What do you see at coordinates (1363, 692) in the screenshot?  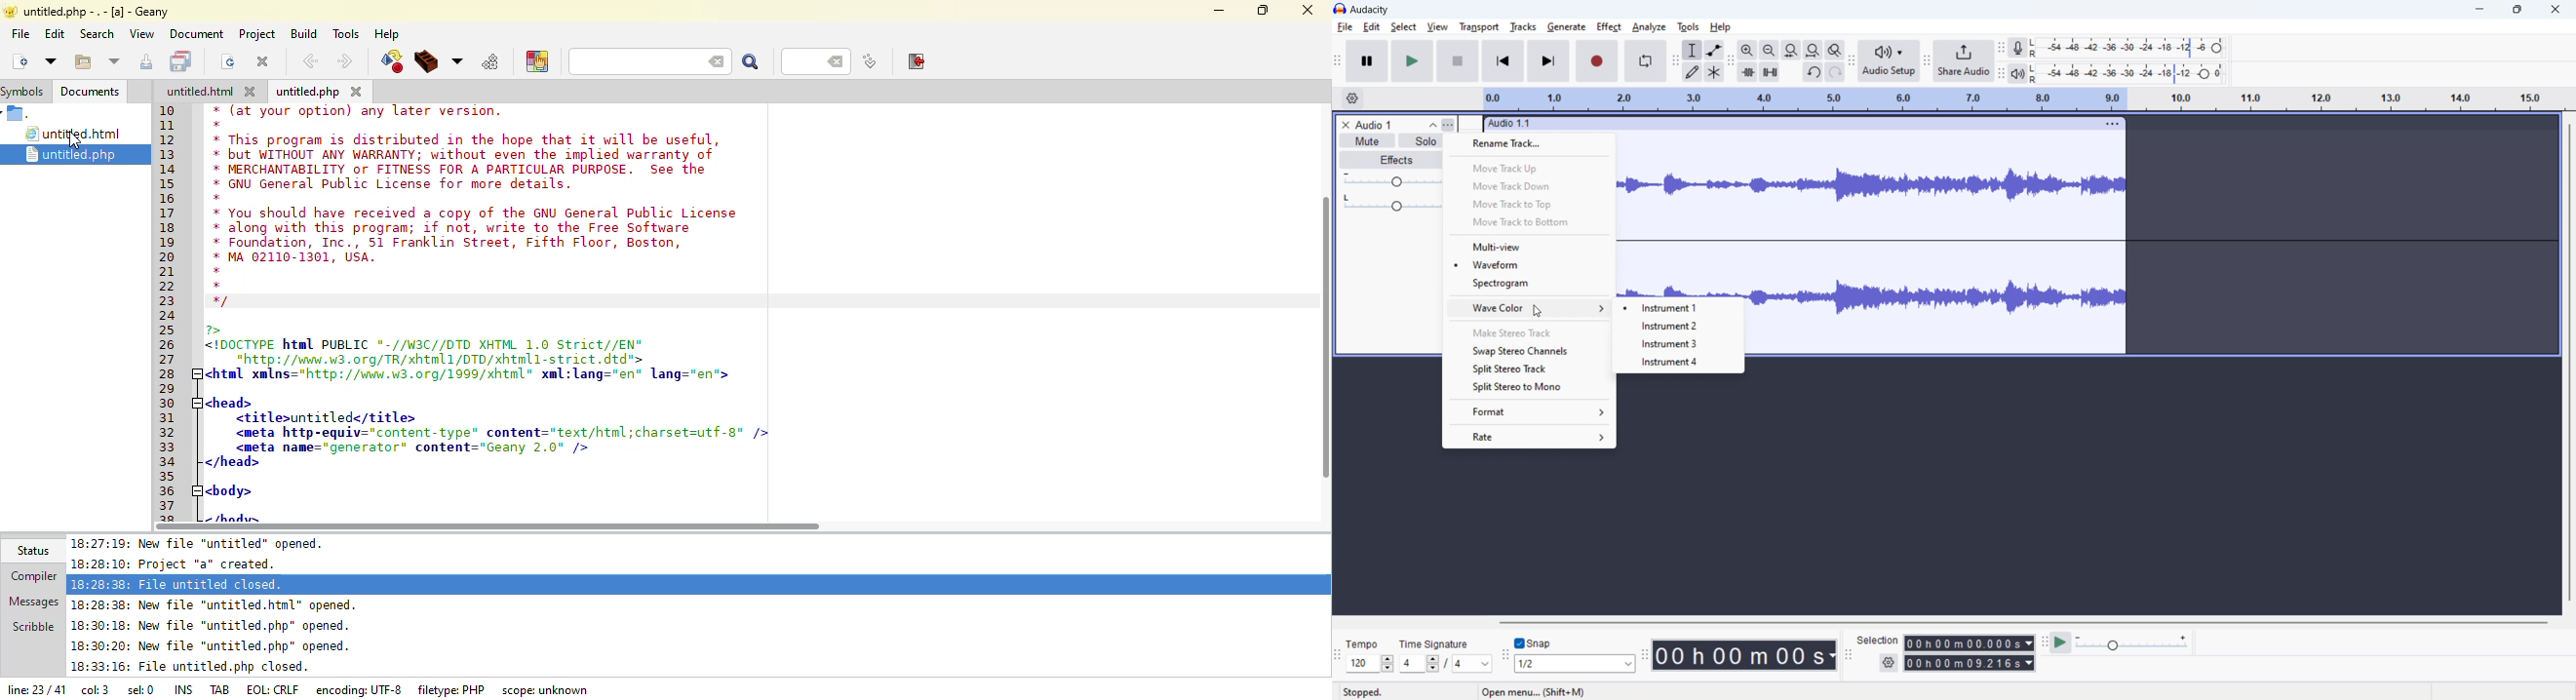 I see `Stopped` at bounding box center [1363, 692].